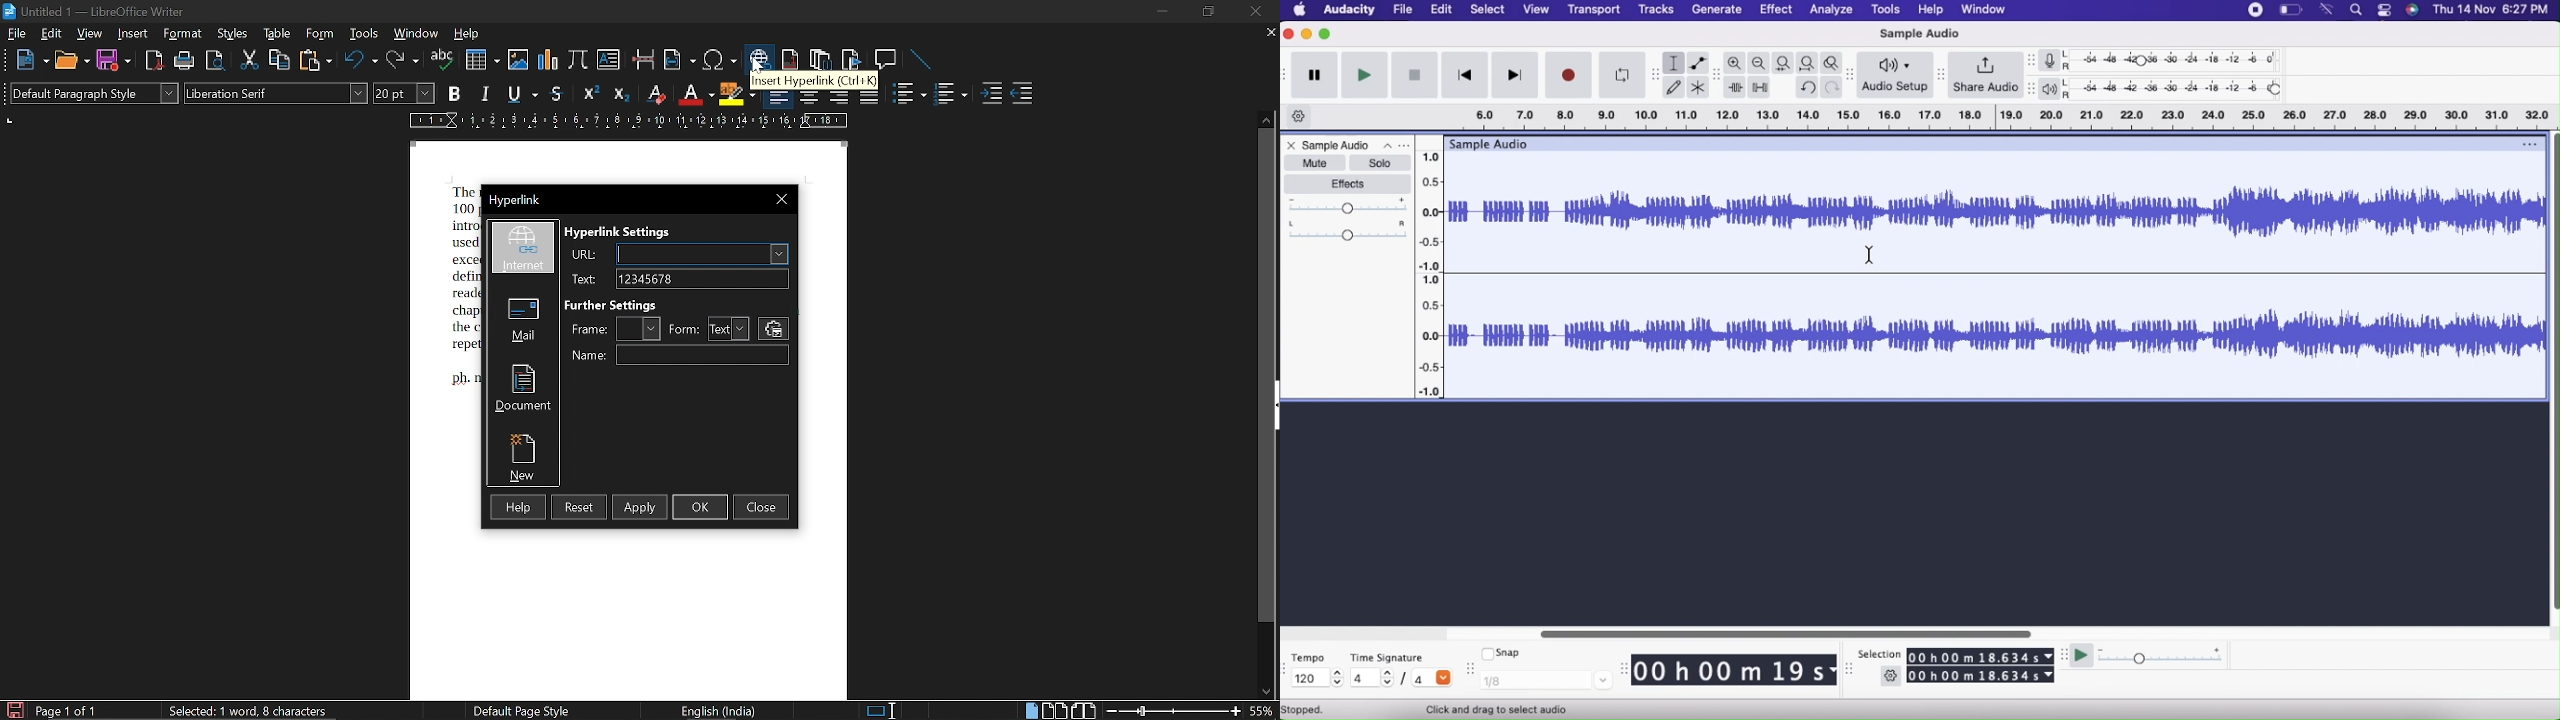 The image size is (2576, 728). I want to click on move up, so click(1265, 119).